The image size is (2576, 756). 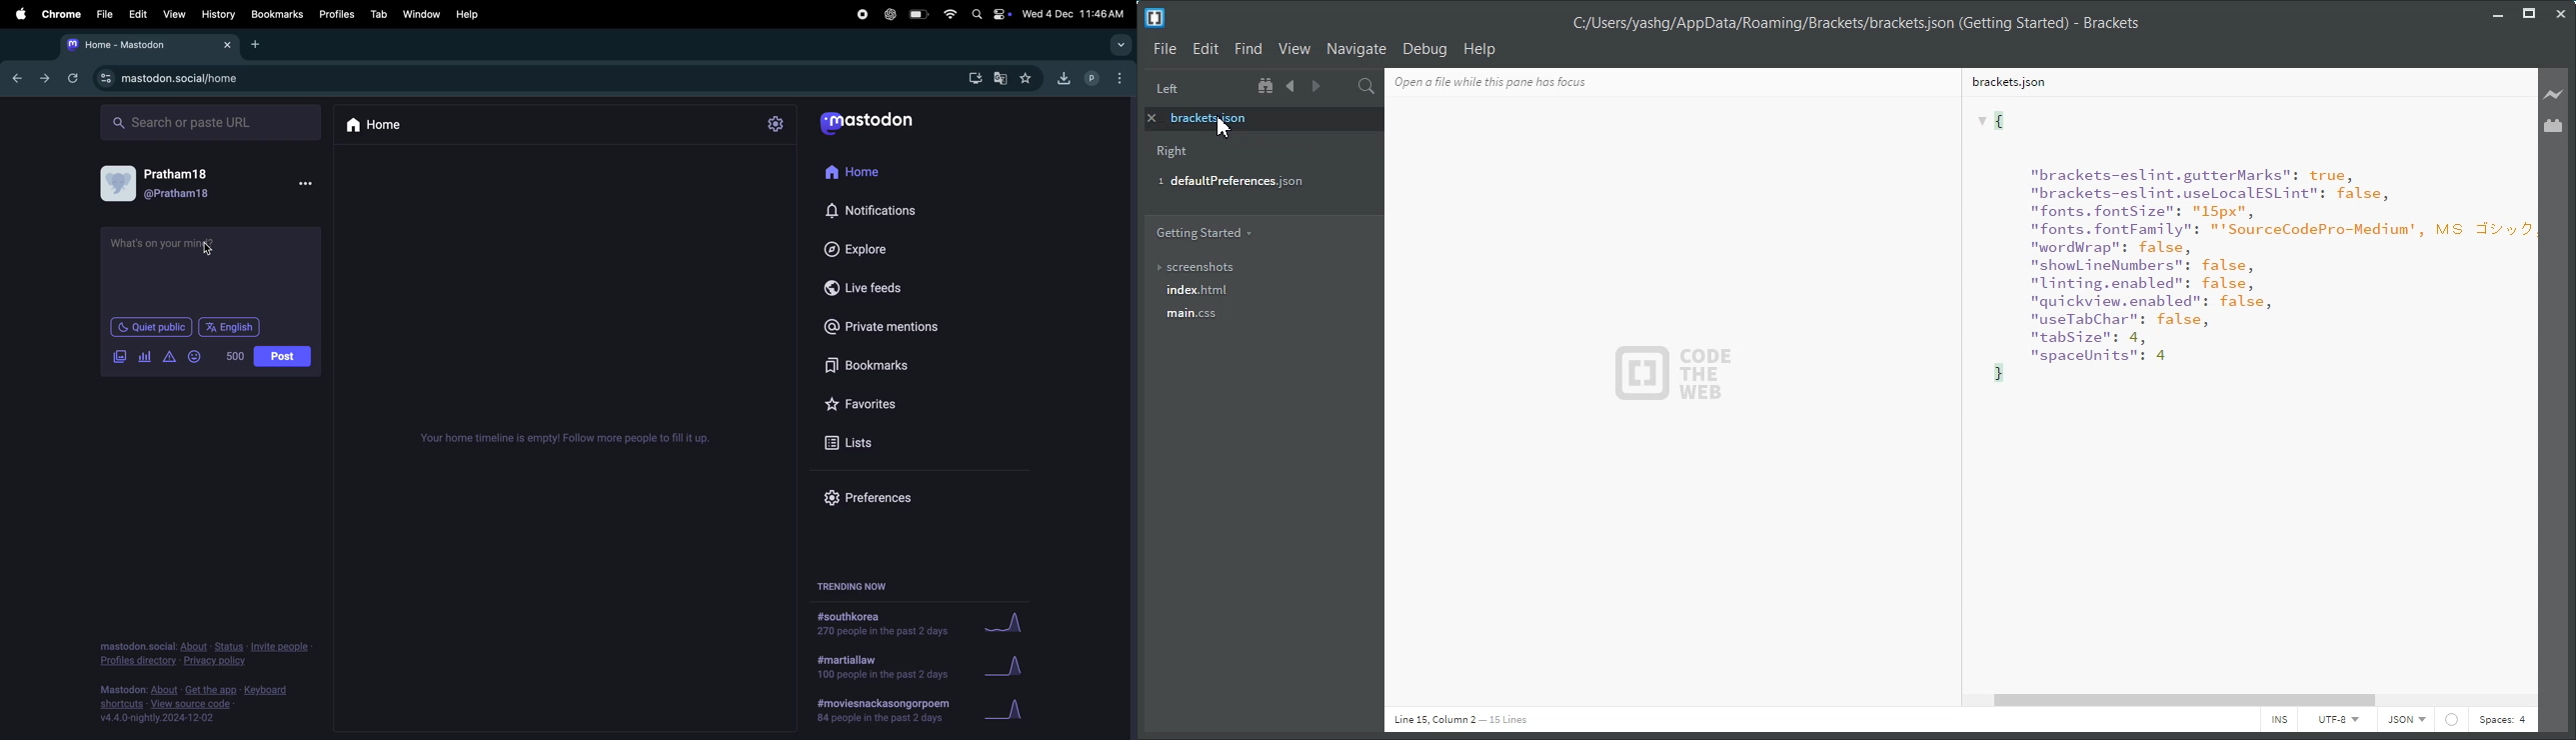 I want to click on Privacy and policy, so click(x=206, y=652).